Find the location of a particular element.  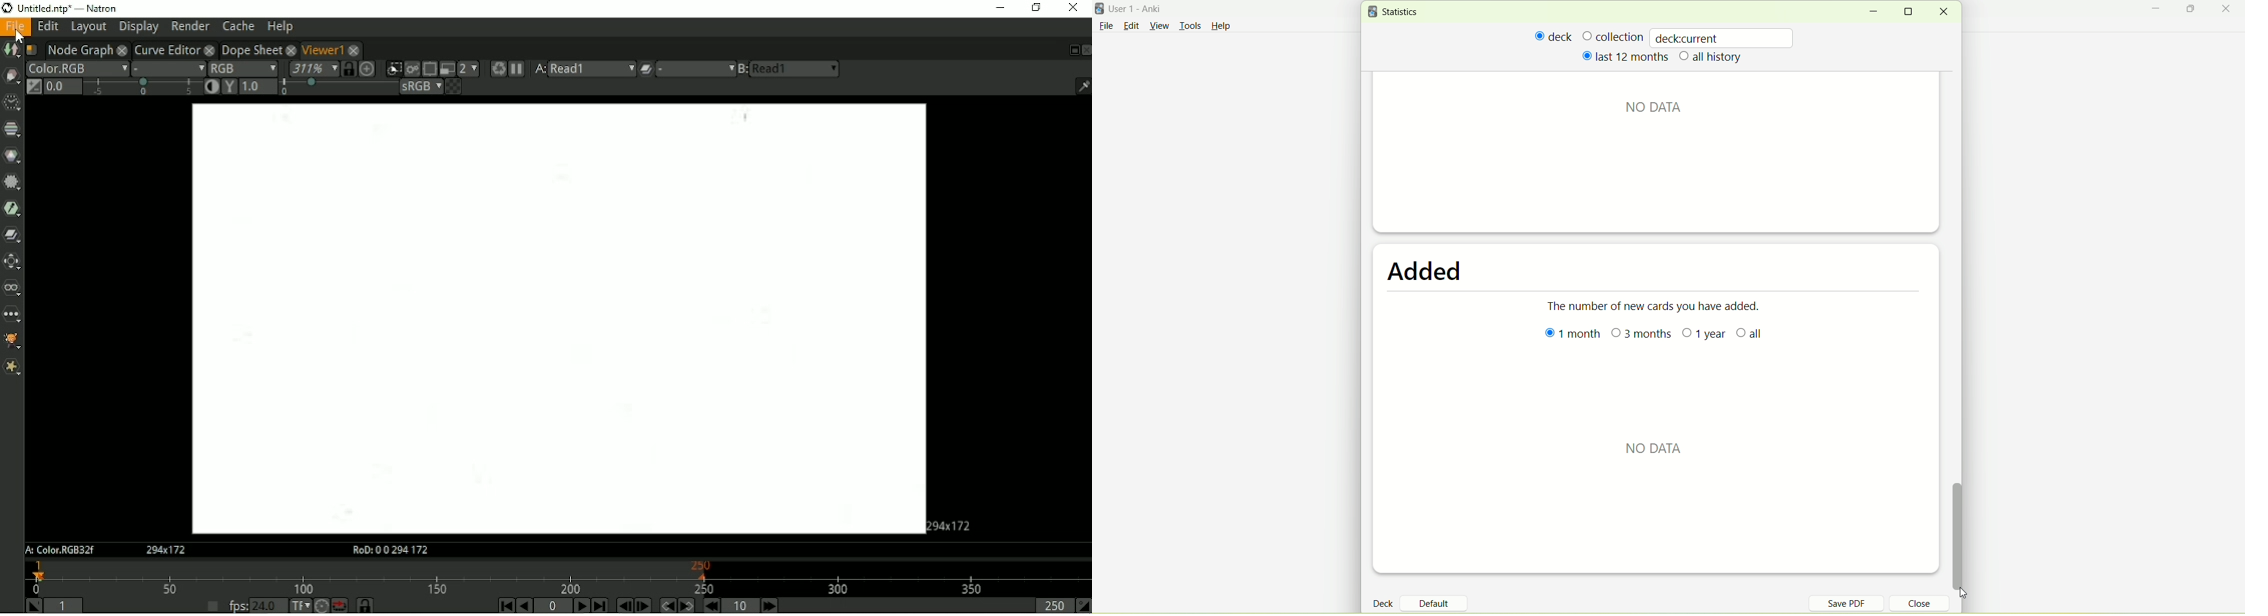

Next keyframe is located at coordinates (687, 605).